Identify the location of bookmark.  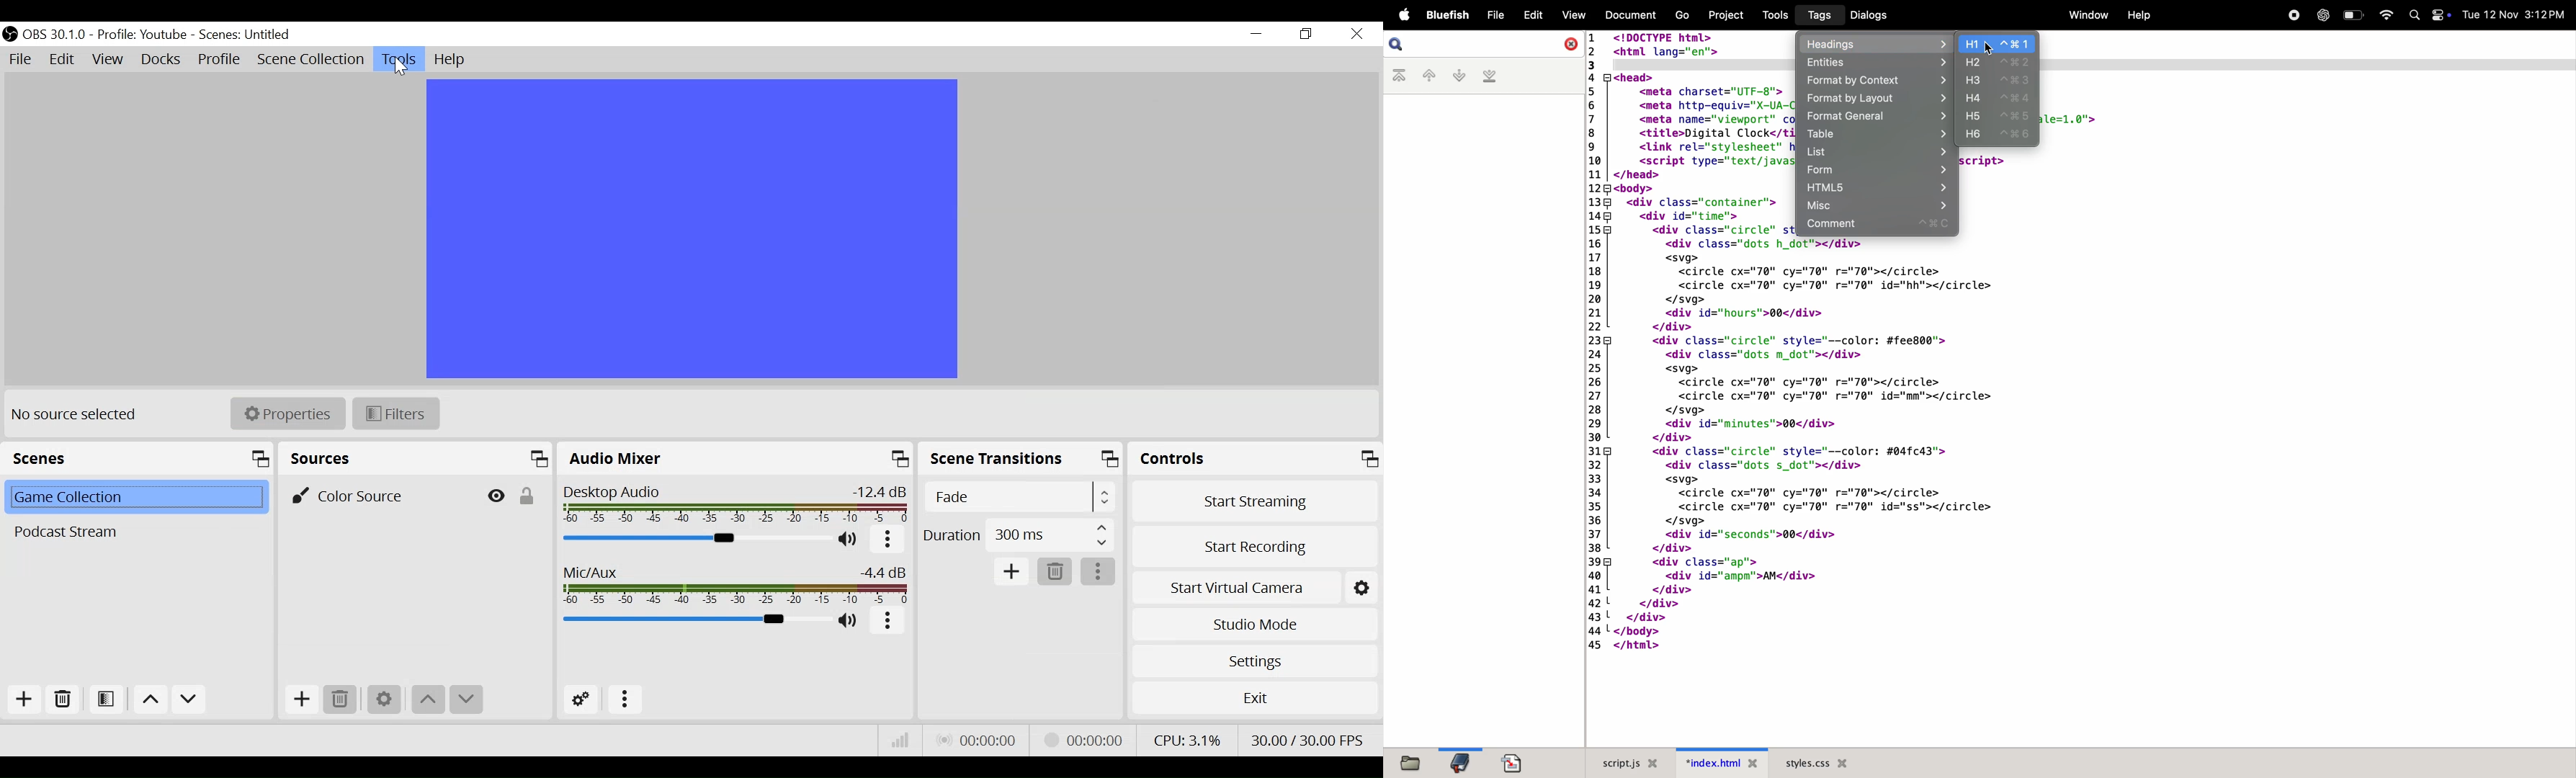
(1460, 762).